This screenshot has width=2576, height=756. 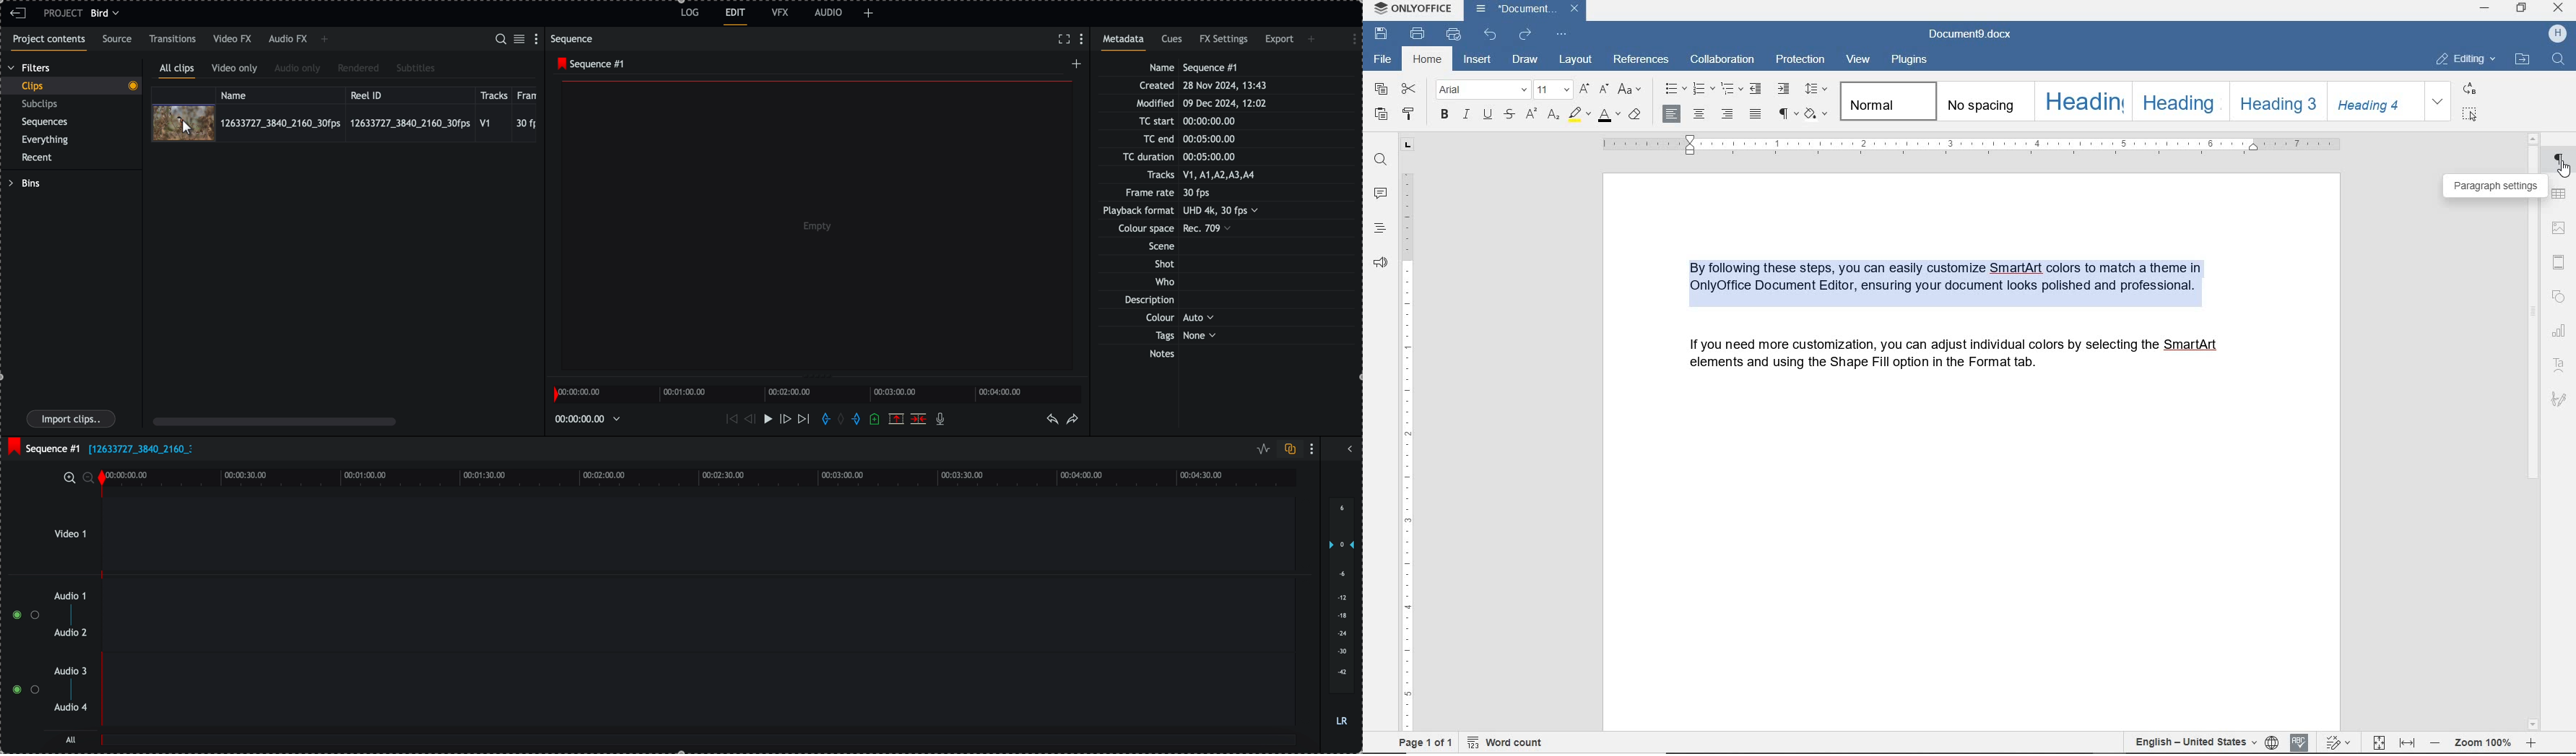 What do you see at coordinates (1635, 116) in the screenshot?
I see `clear style` at bounding box center [1635, 116].